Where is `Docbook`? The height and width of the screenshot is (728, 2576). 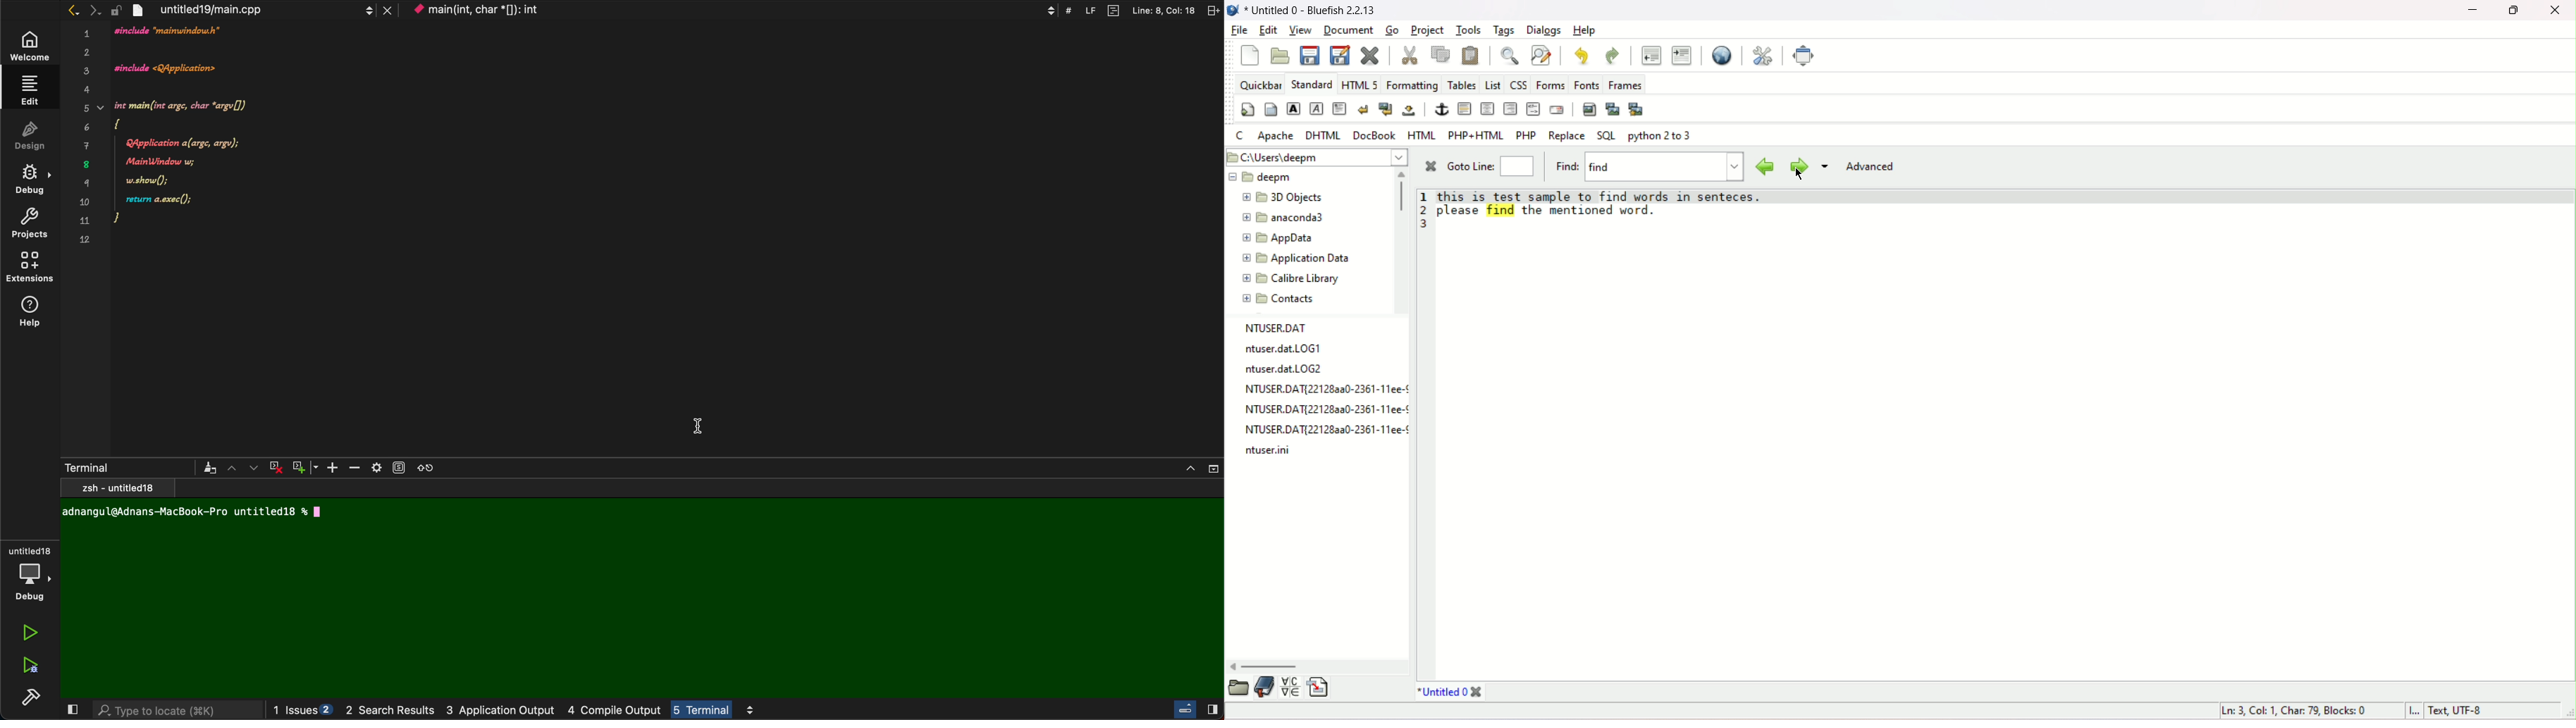 Docbook is located at coordinates (1375, 135).